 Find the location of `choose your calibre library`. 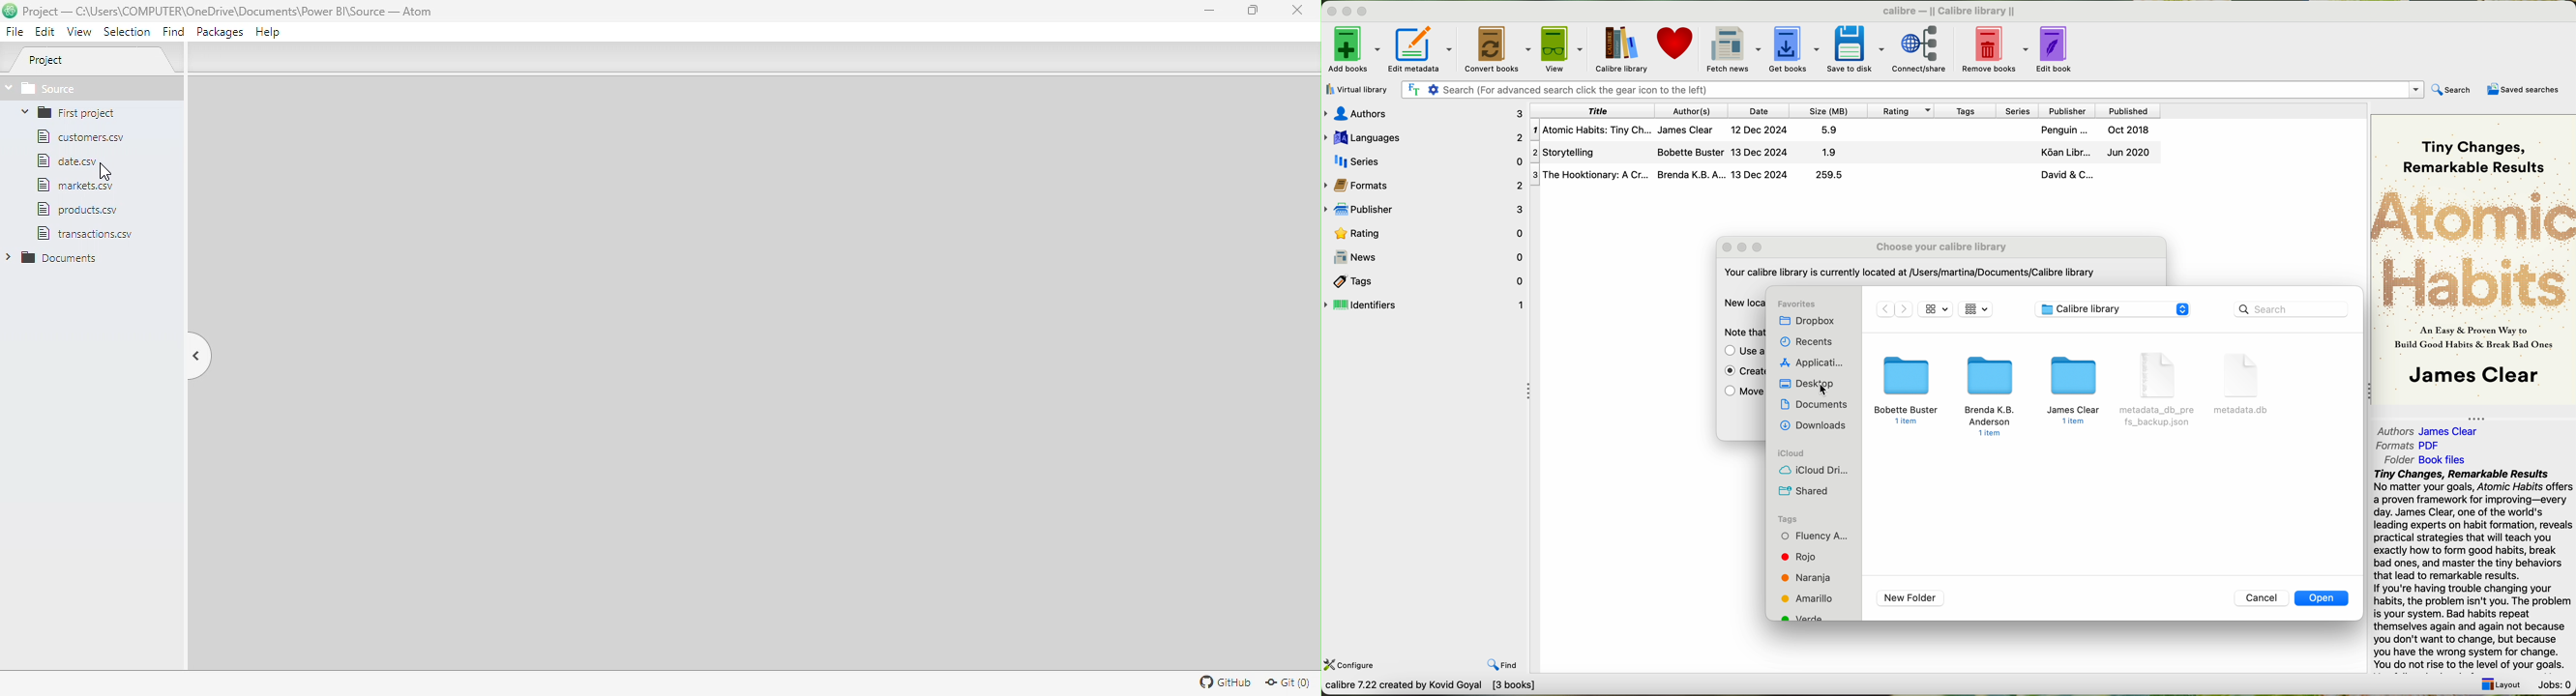

choose your calibre library is located at coordinates (1942, 247).